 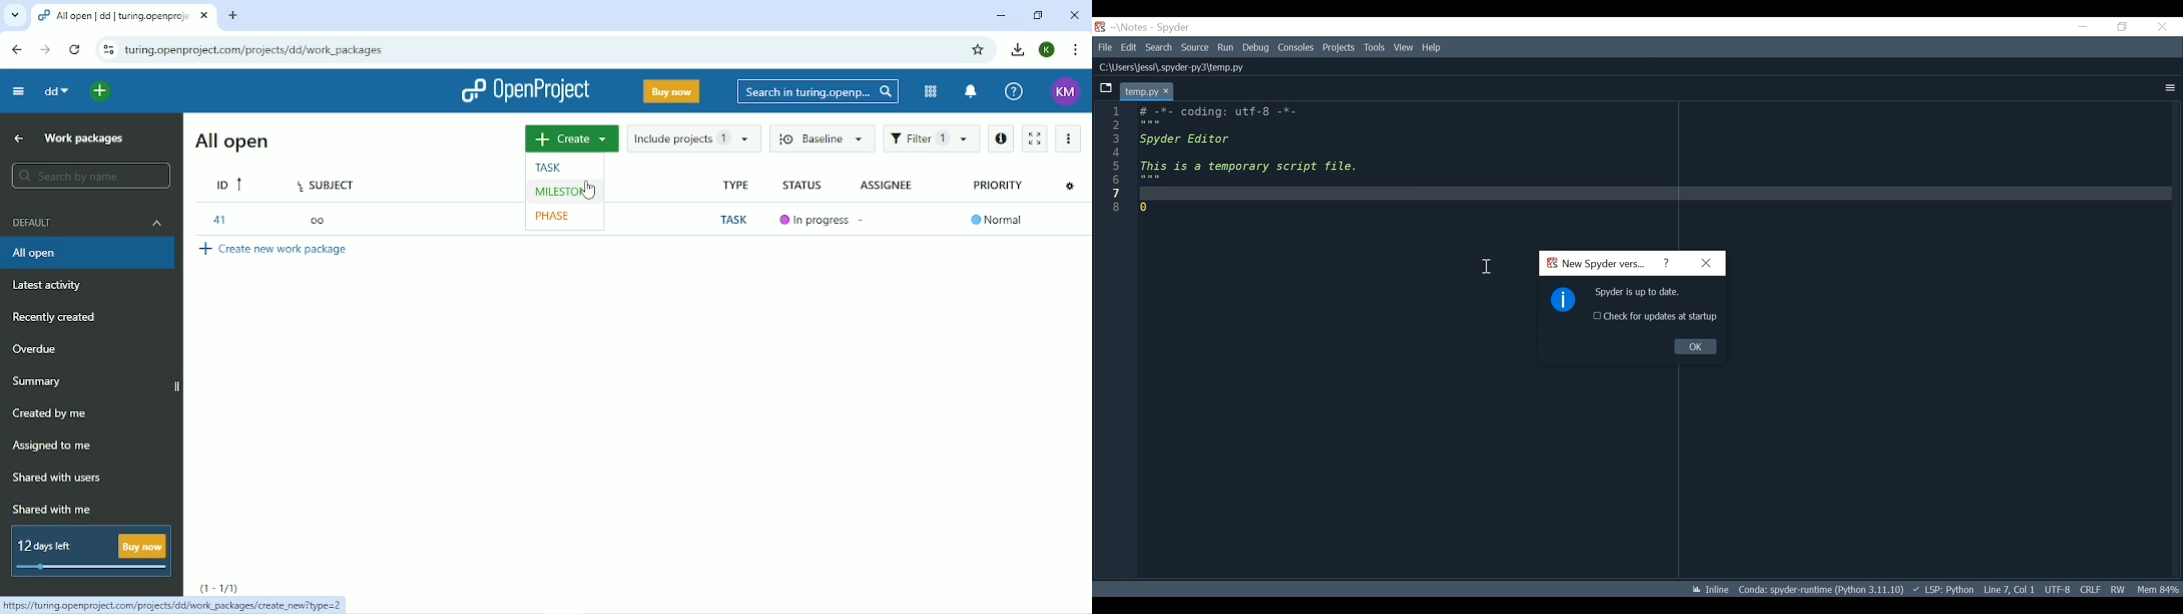 What do you see at coordinates (2010, 590) in the screenshot?
I see `Line 7, col 1` at bounding box center [2010, 590].